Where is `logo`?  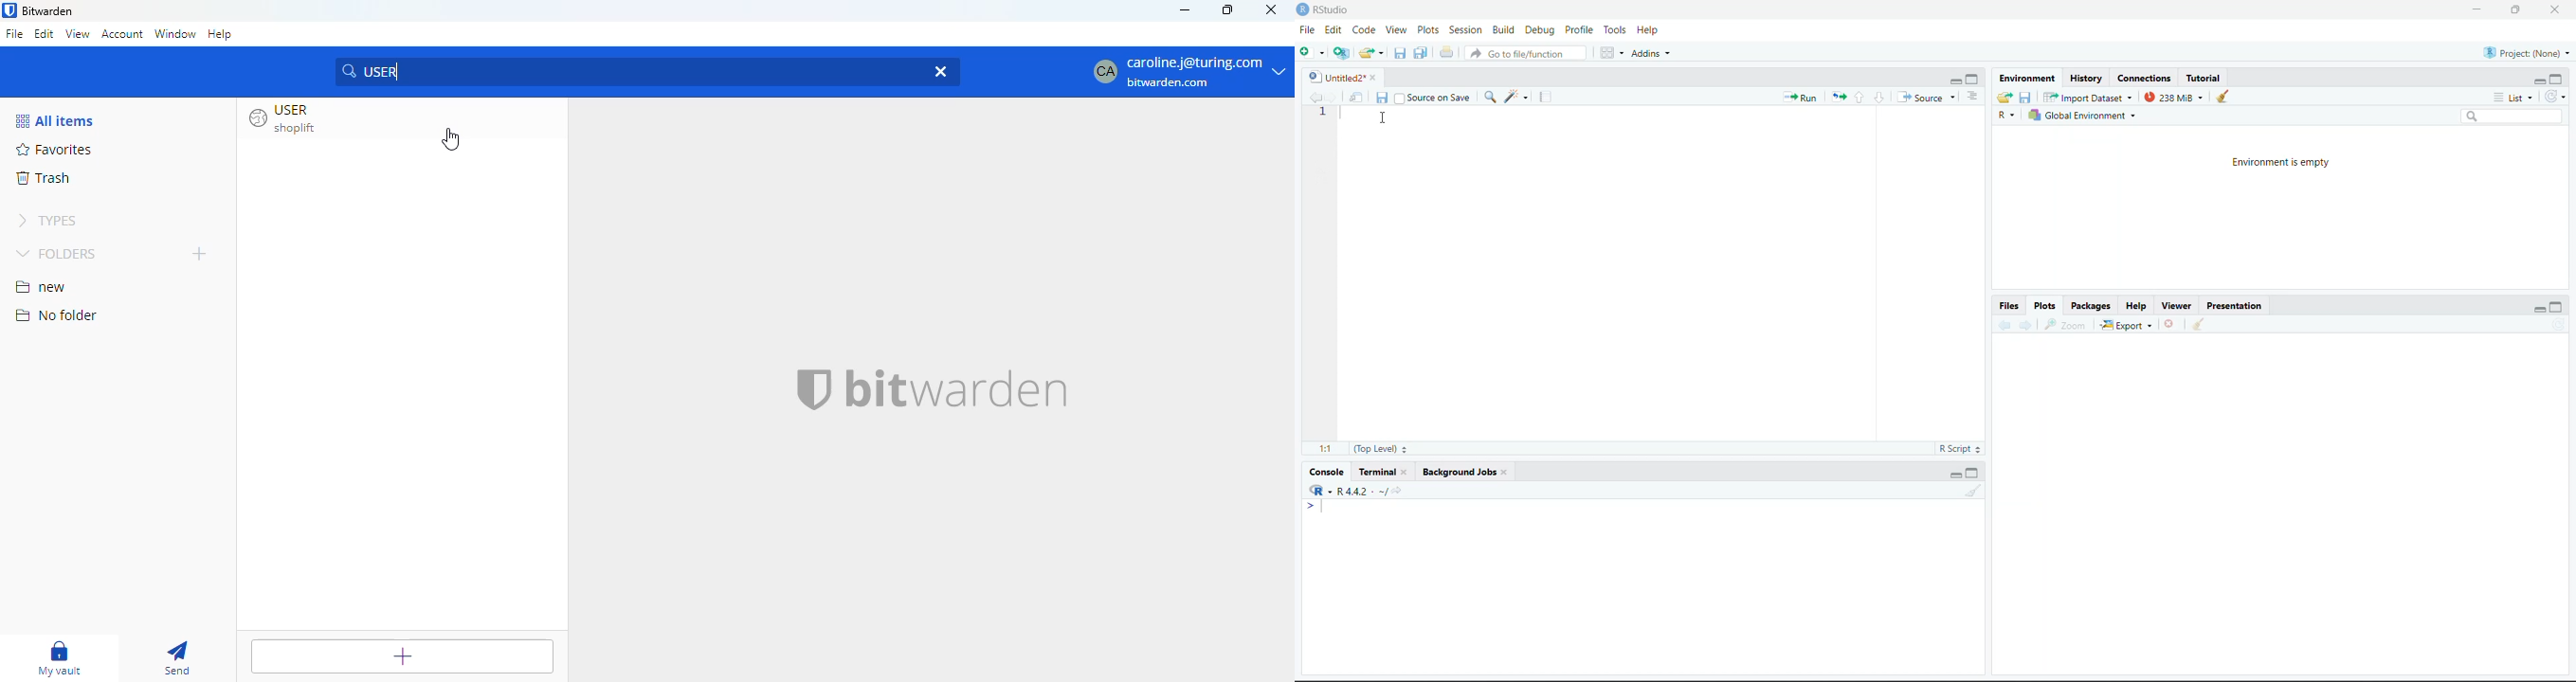
logo is located at coordinates (1304, 10).